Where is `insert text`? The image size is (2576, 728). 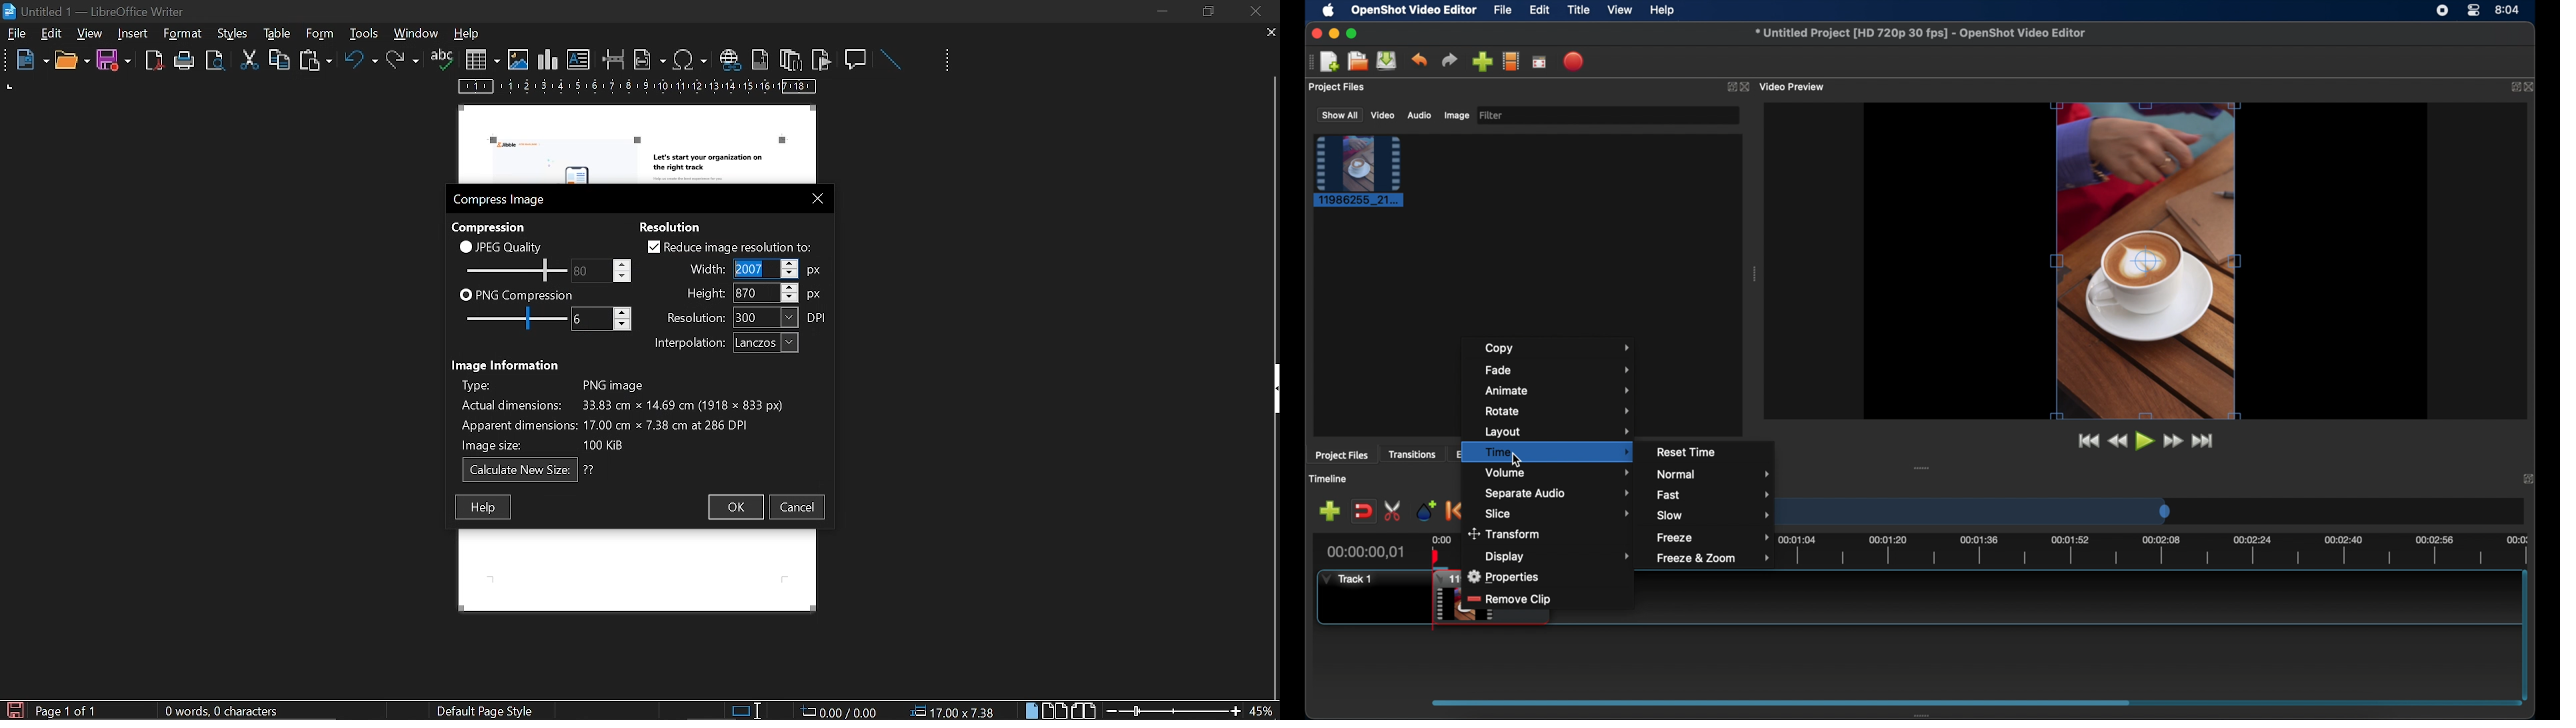 insert text is located at coordinates (579, 60).